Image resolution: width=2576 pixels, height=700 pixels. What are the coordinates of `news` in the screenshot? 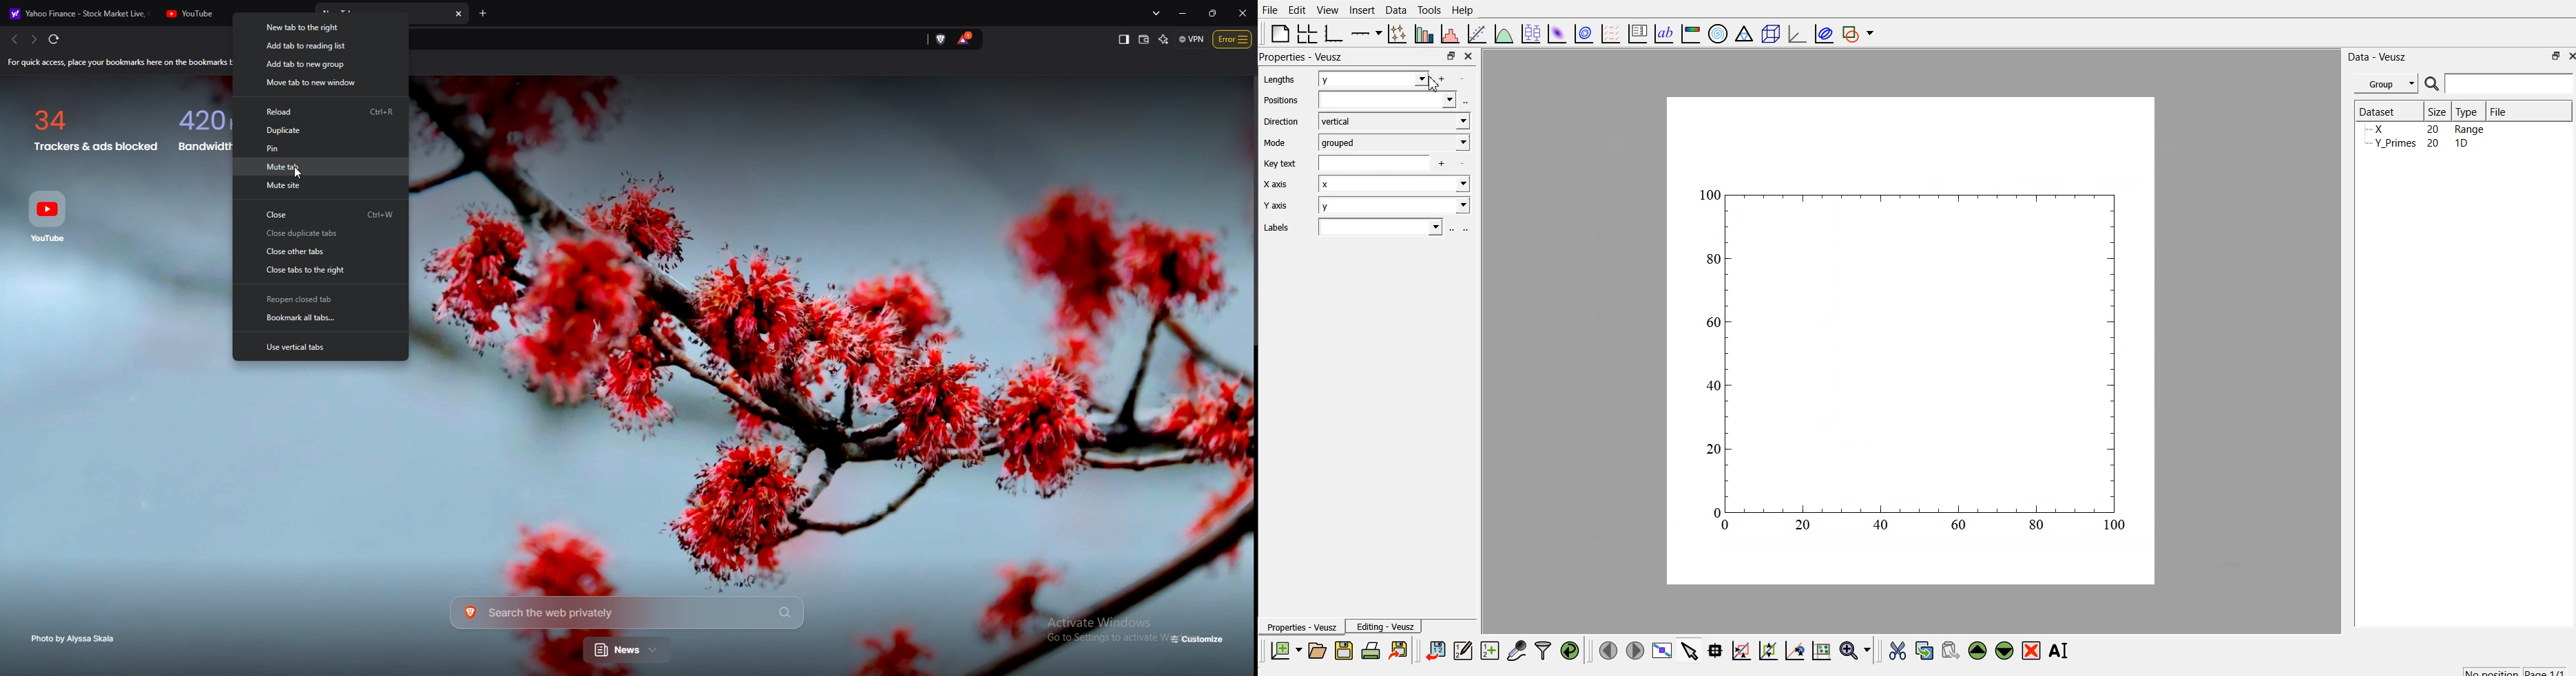 It's located at (629, 651).